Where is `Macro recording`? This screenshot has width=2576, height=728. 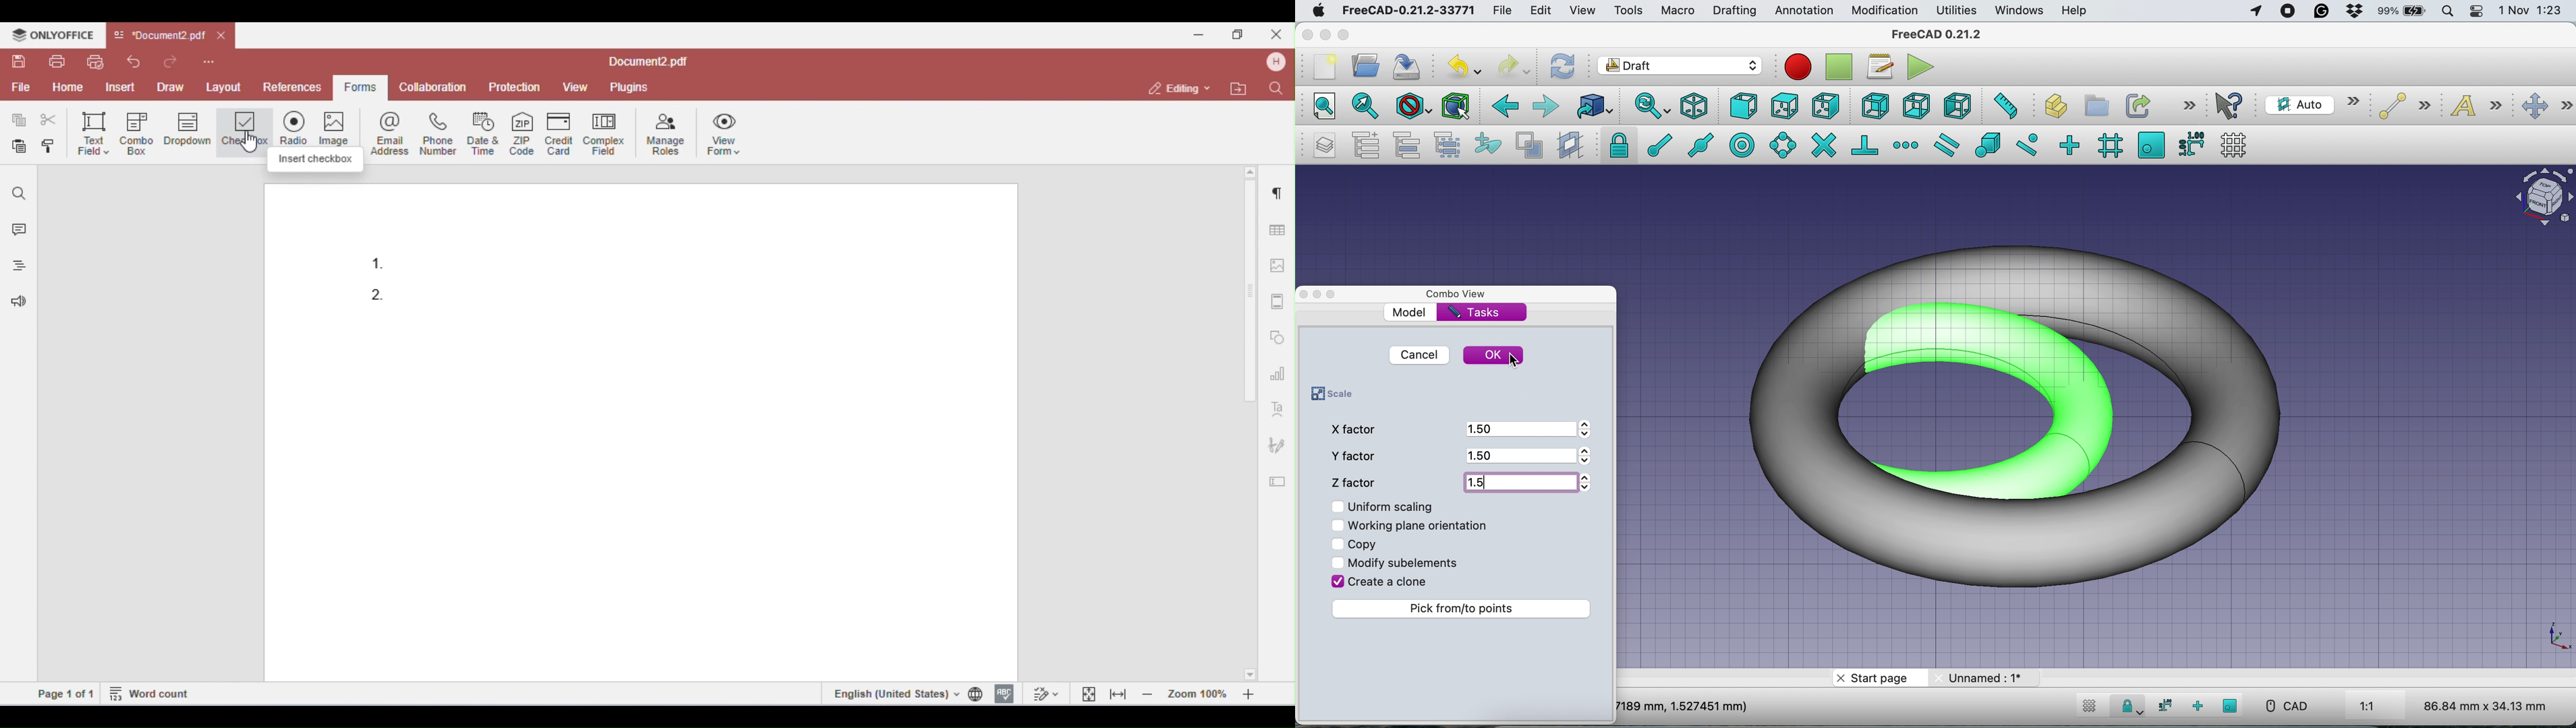 Macro recording is located at coordinates (1797, 67).